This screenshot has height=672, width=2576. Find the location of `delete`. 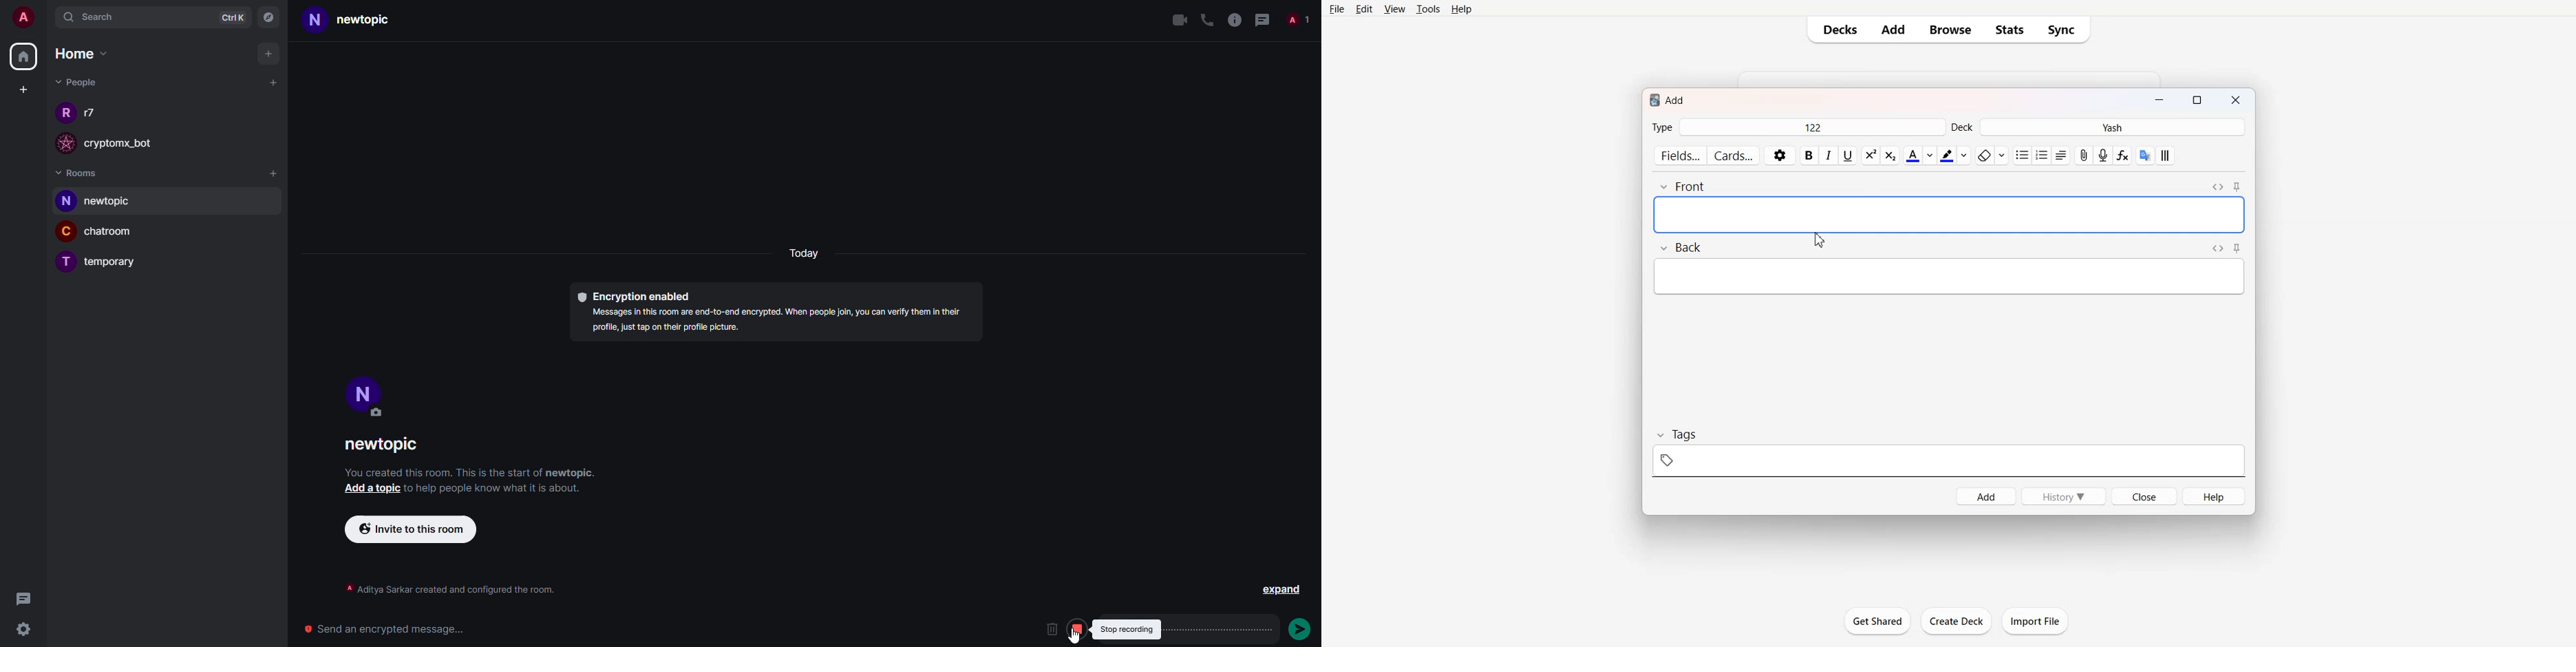

delete is located at coordinates (1051, 628).